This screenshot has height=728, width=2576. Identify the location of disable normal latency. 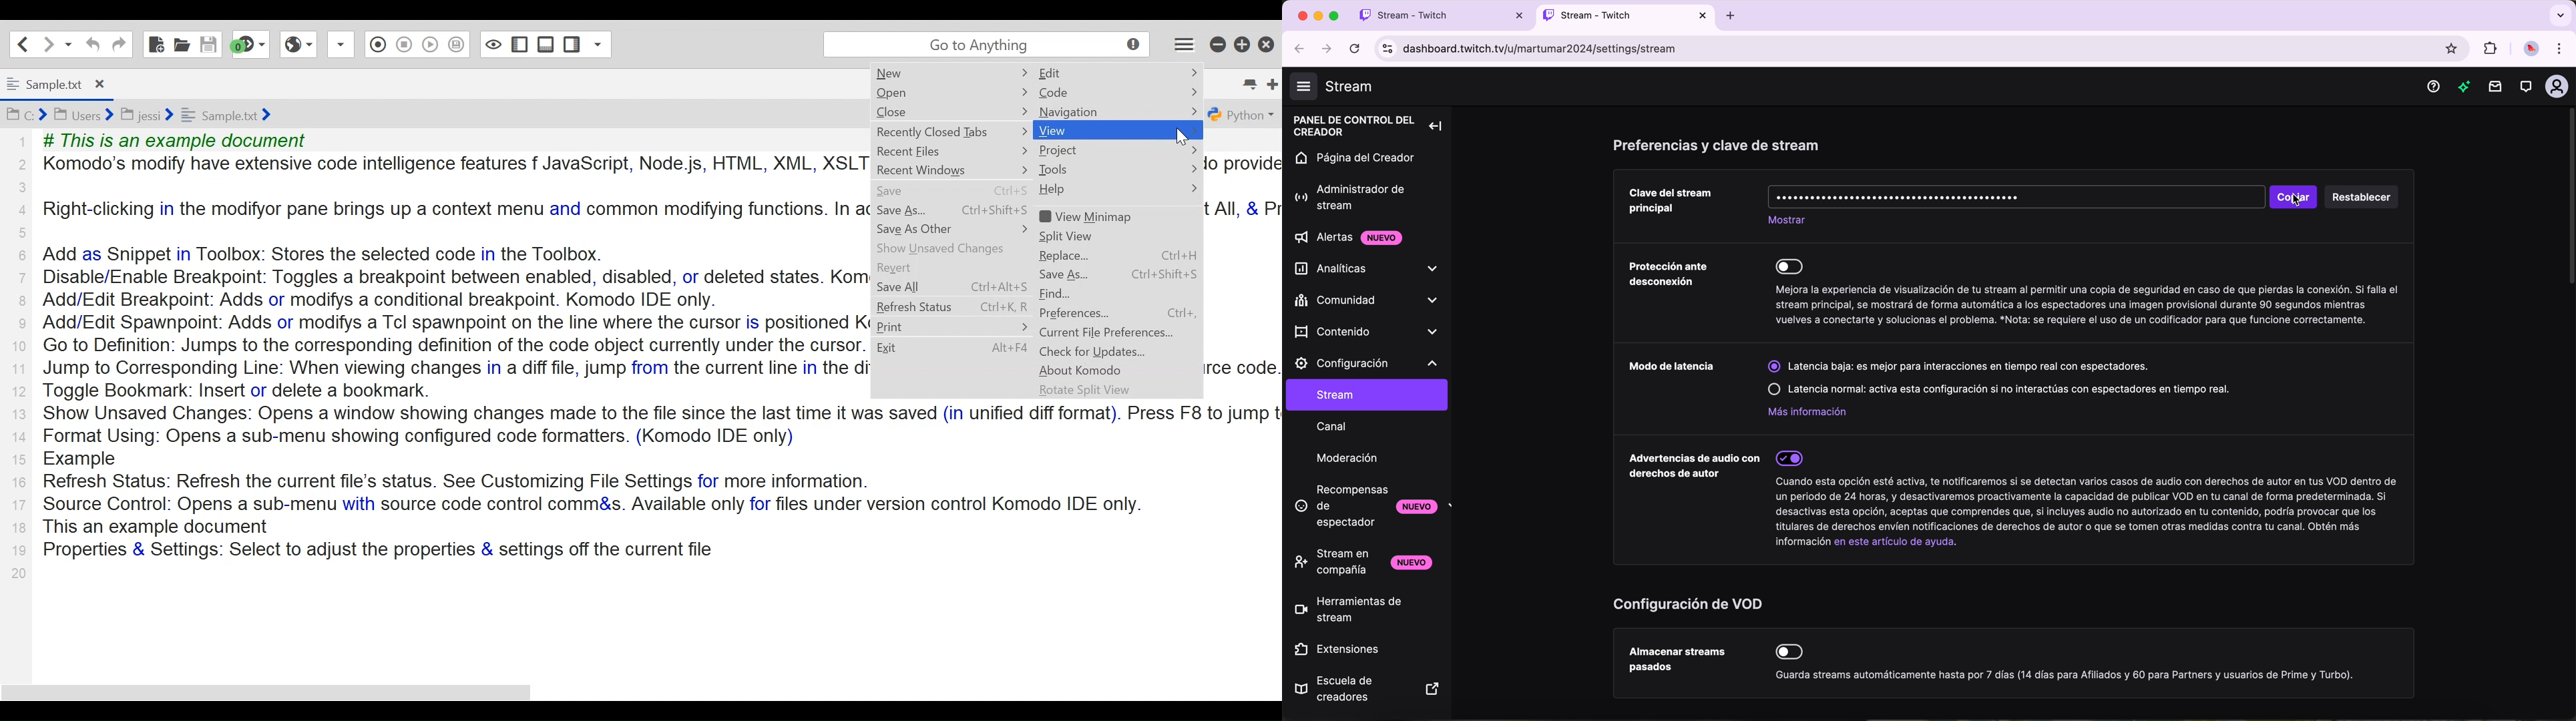
(1999, 391).